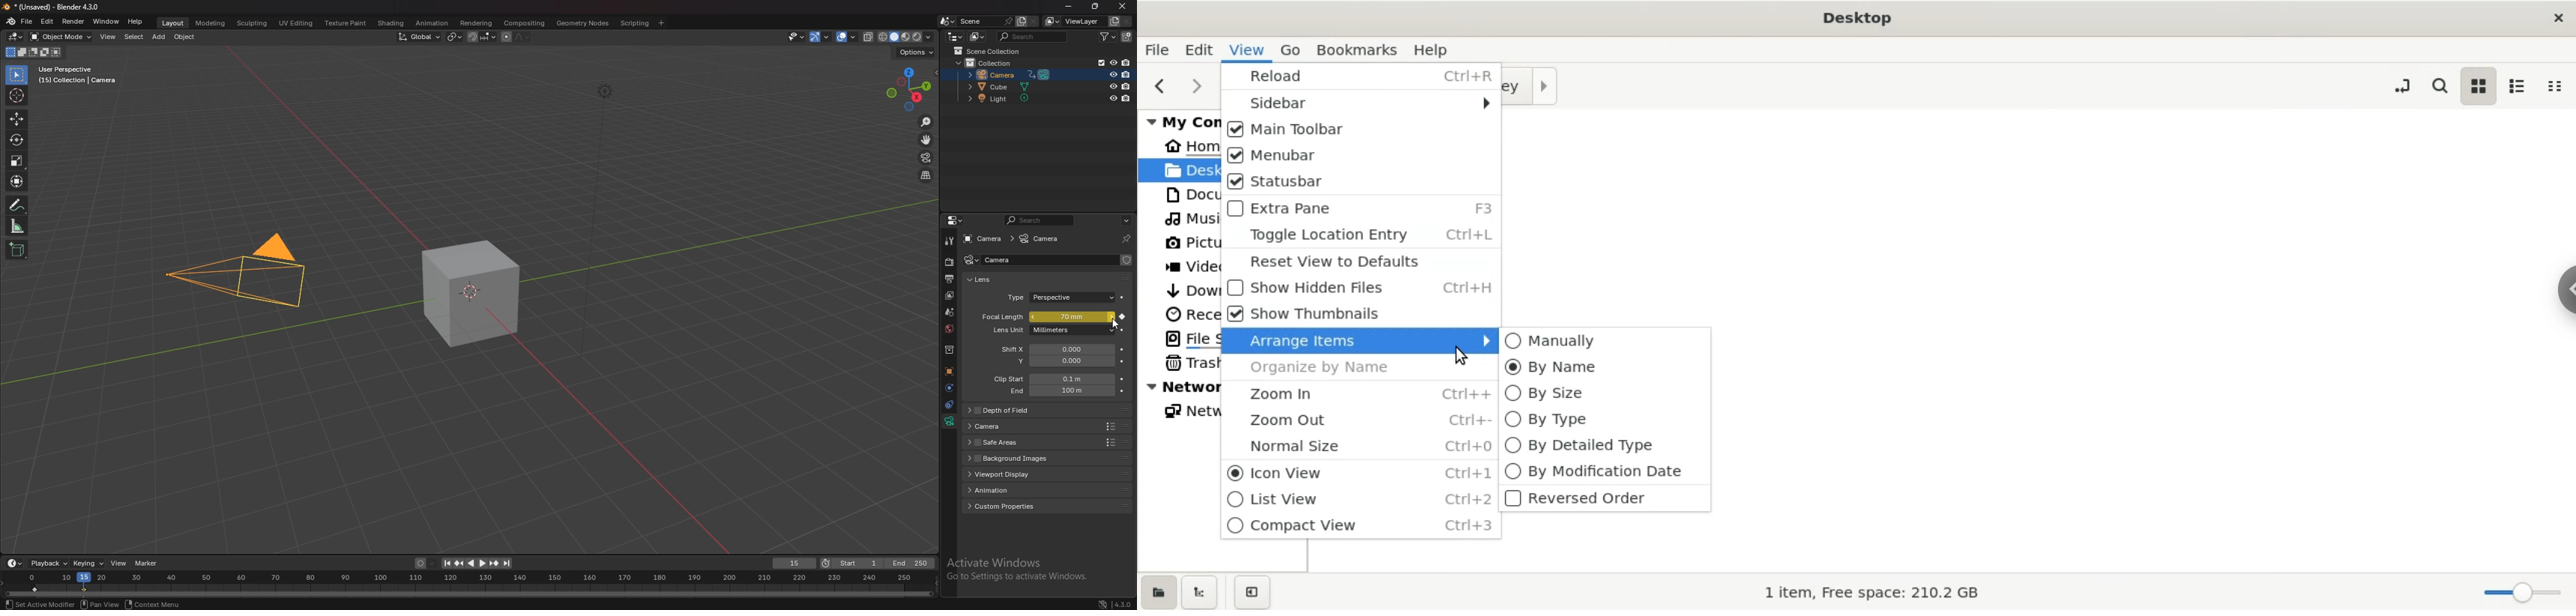 Image resolution: width=2576 pixels, height=616 pixels. Describe the element at coordinates (431, 23) in the screenshot. I see `animation` at that location.